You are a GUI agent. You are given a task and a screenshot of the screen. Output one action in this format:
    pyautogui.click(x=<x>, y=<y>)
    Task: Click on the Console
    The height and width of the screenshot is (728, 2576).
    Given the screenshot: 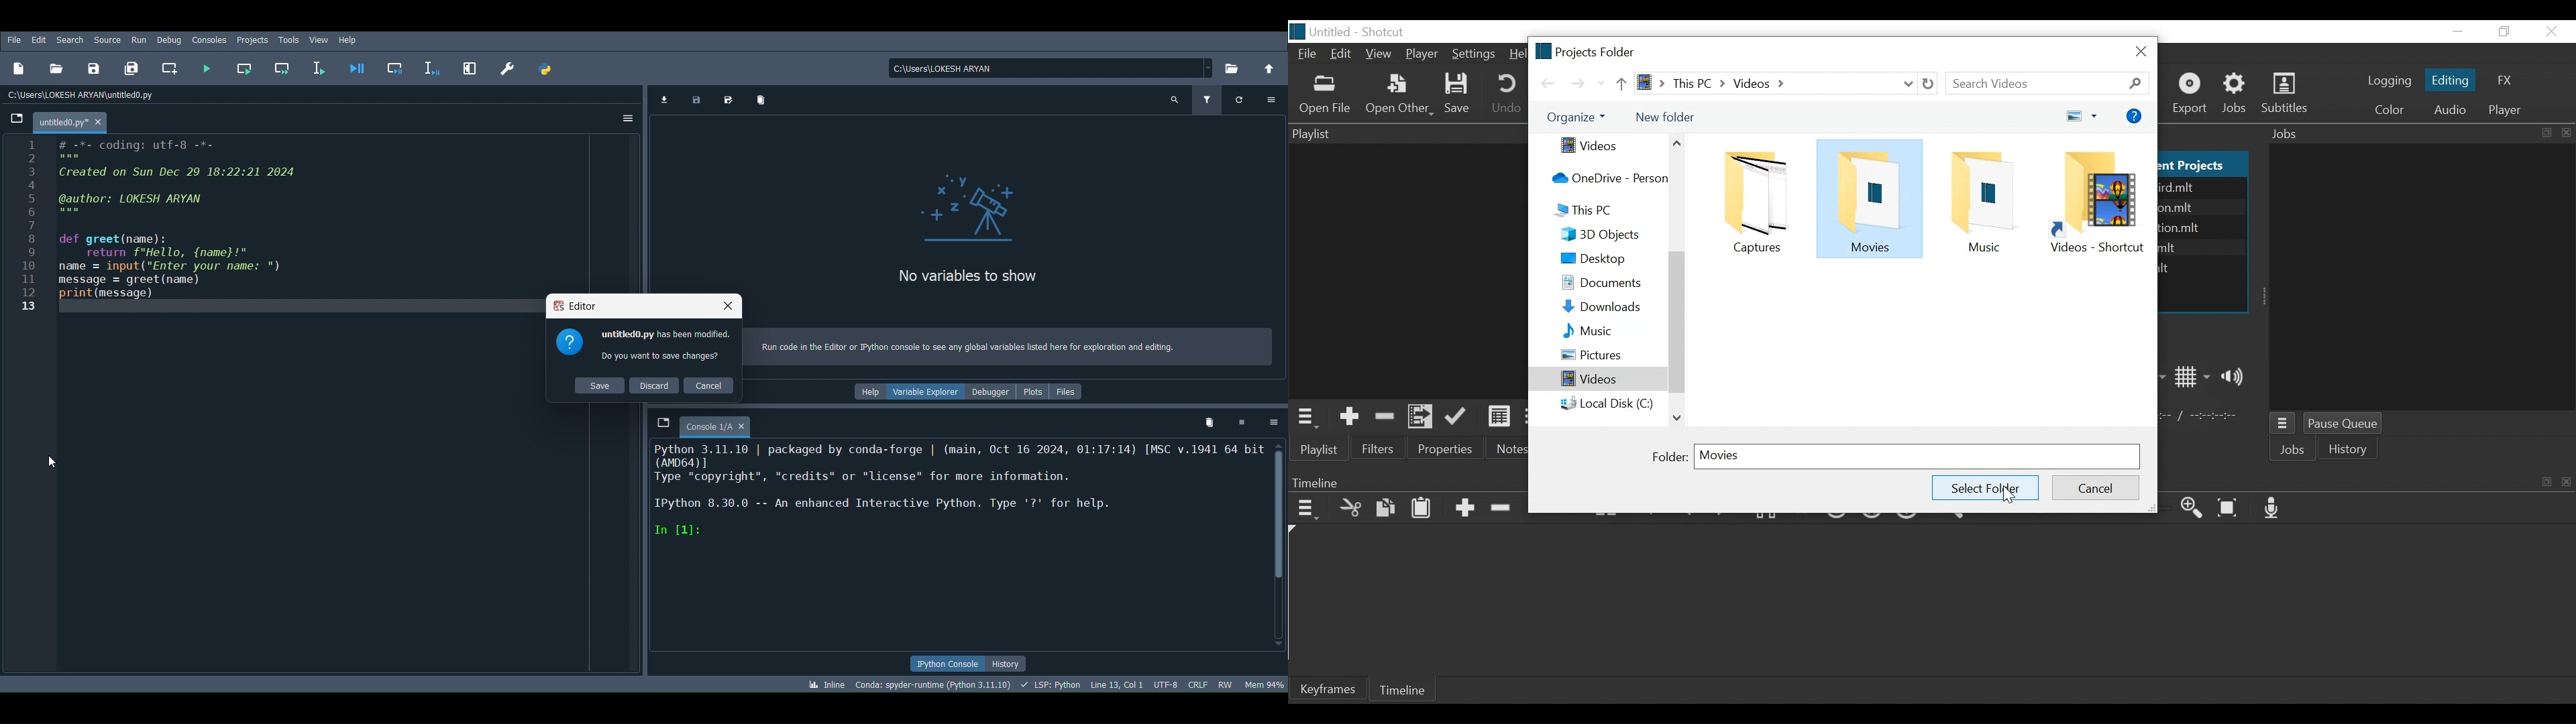 What is the action you would take?
    pyautogui.click(x=955, y=545)
    